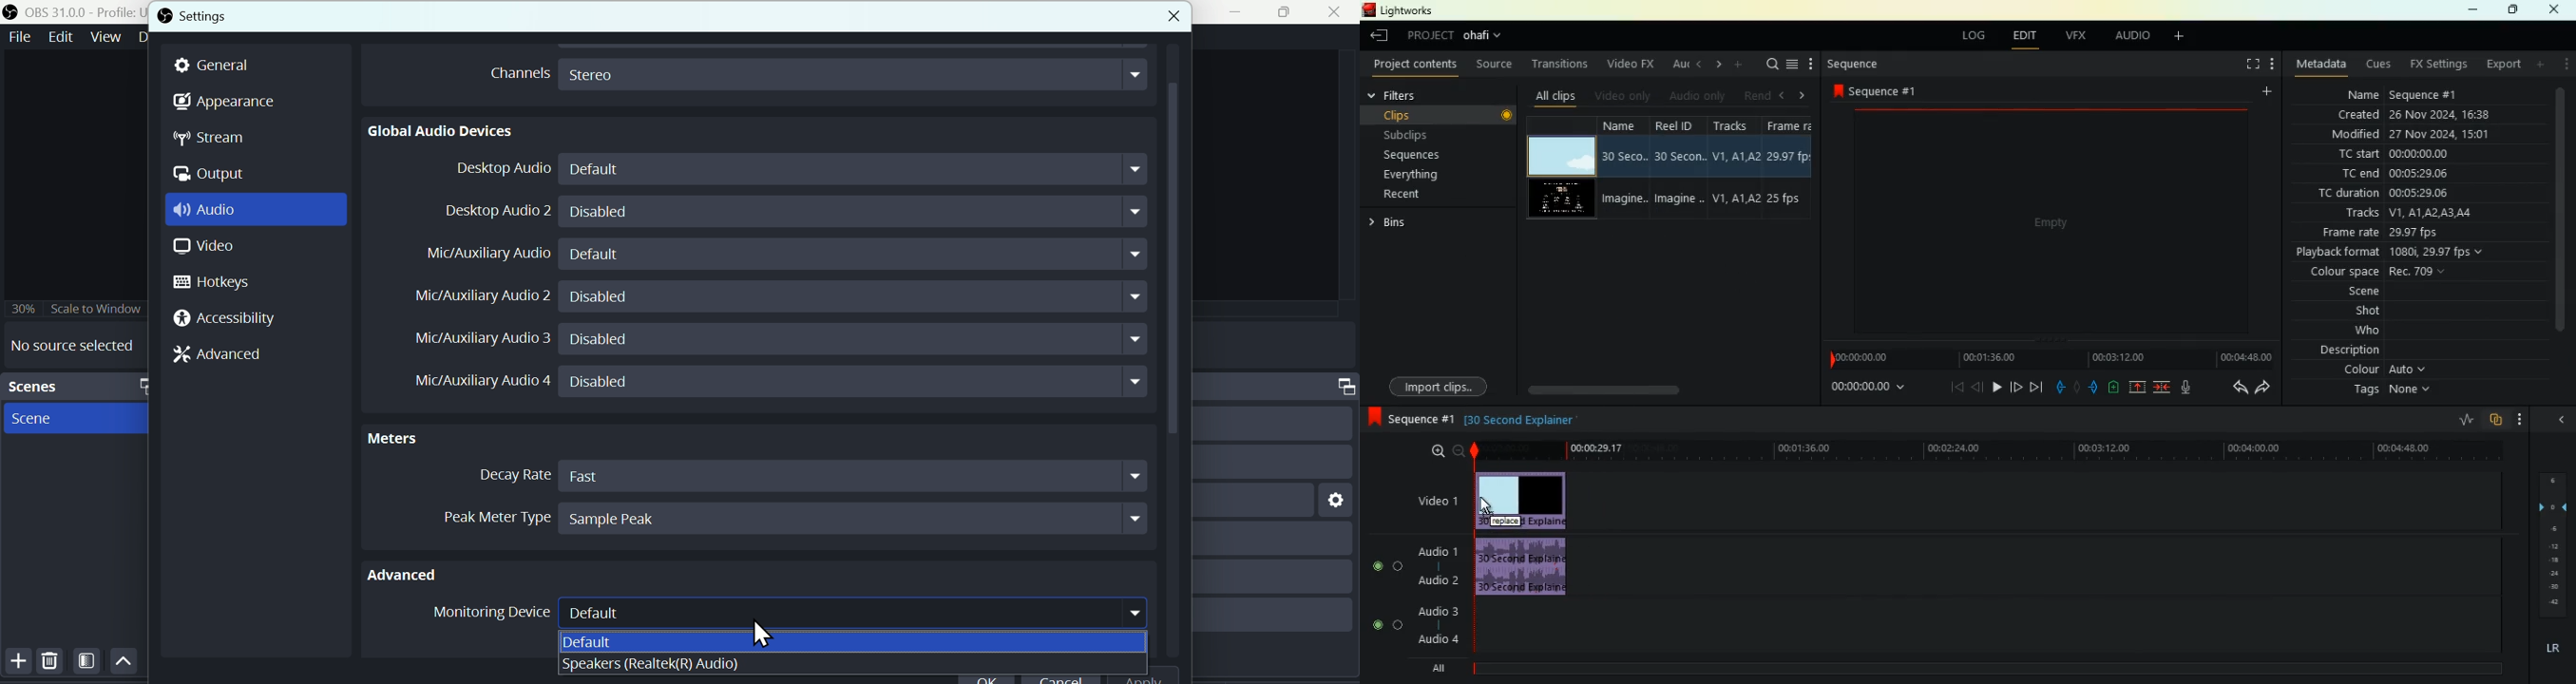 The image size is (2576, 700). I want to click on beggining, so click(1953, 387).